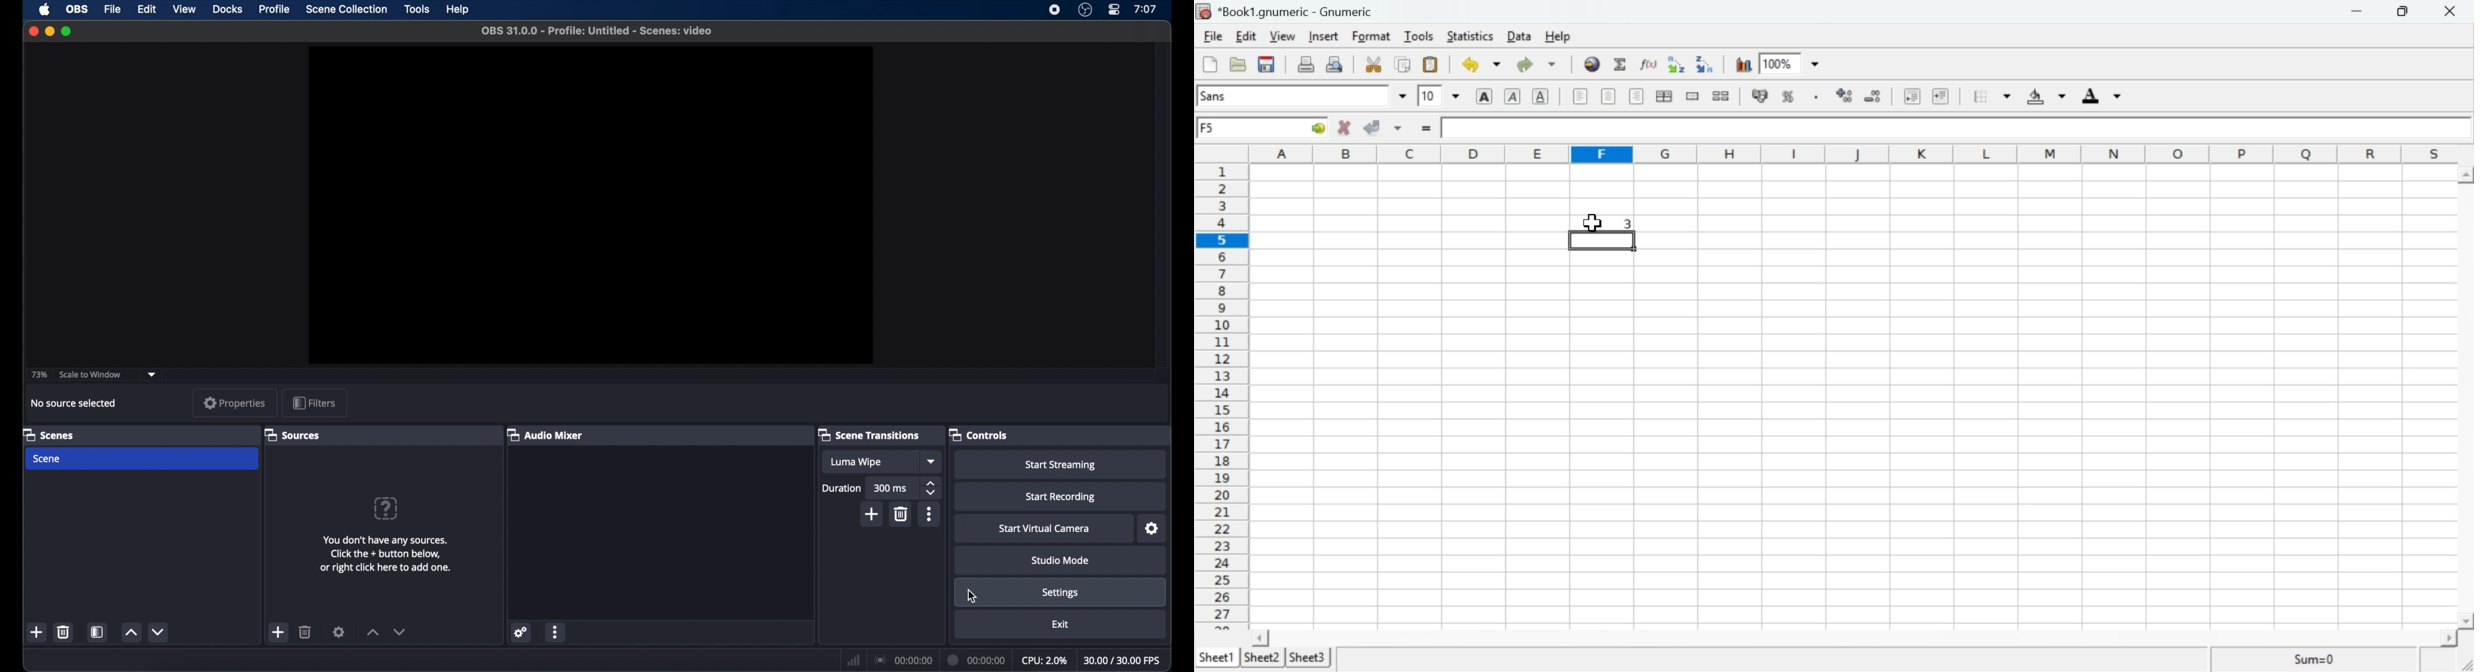 The image size is (2492, 672). What do you see at coordinates (276, 10) in the screenshot?
I see `profile` at bounding box center [276, 10].